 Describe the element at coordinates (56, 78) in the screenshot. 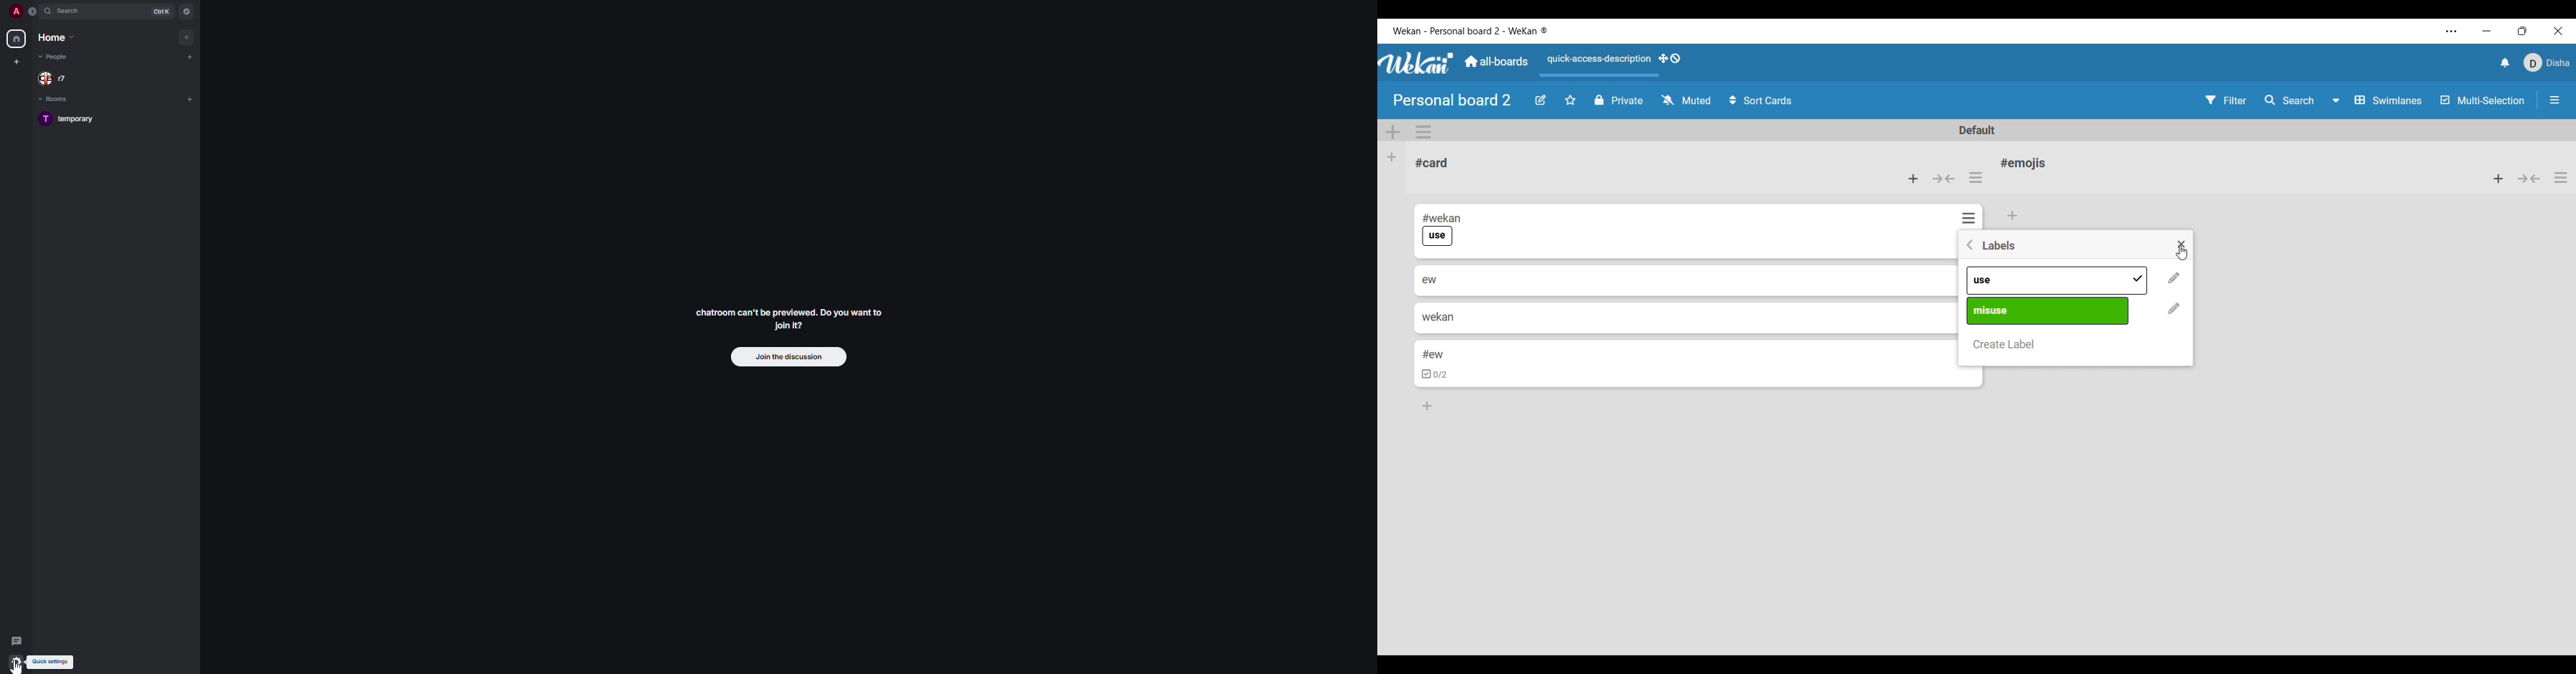

I see `people` at that location.